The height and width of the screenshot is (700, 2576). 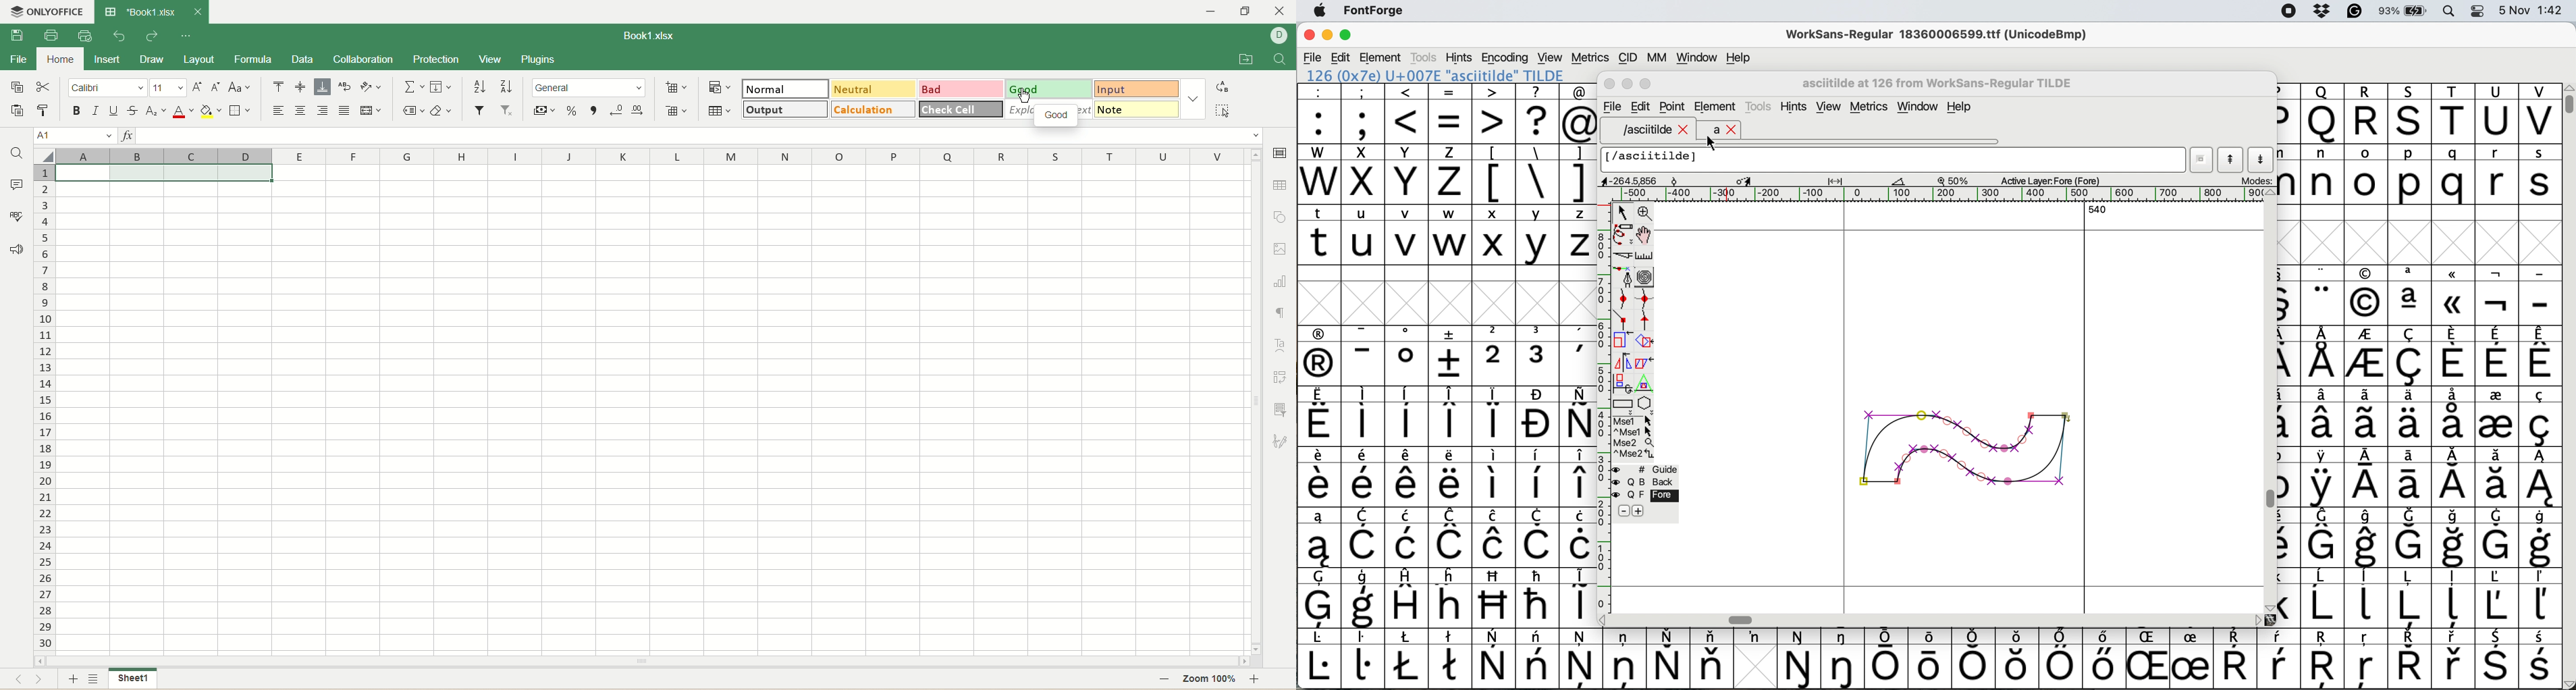 I want to click on decrease decimal, so click(x=614, y=109).